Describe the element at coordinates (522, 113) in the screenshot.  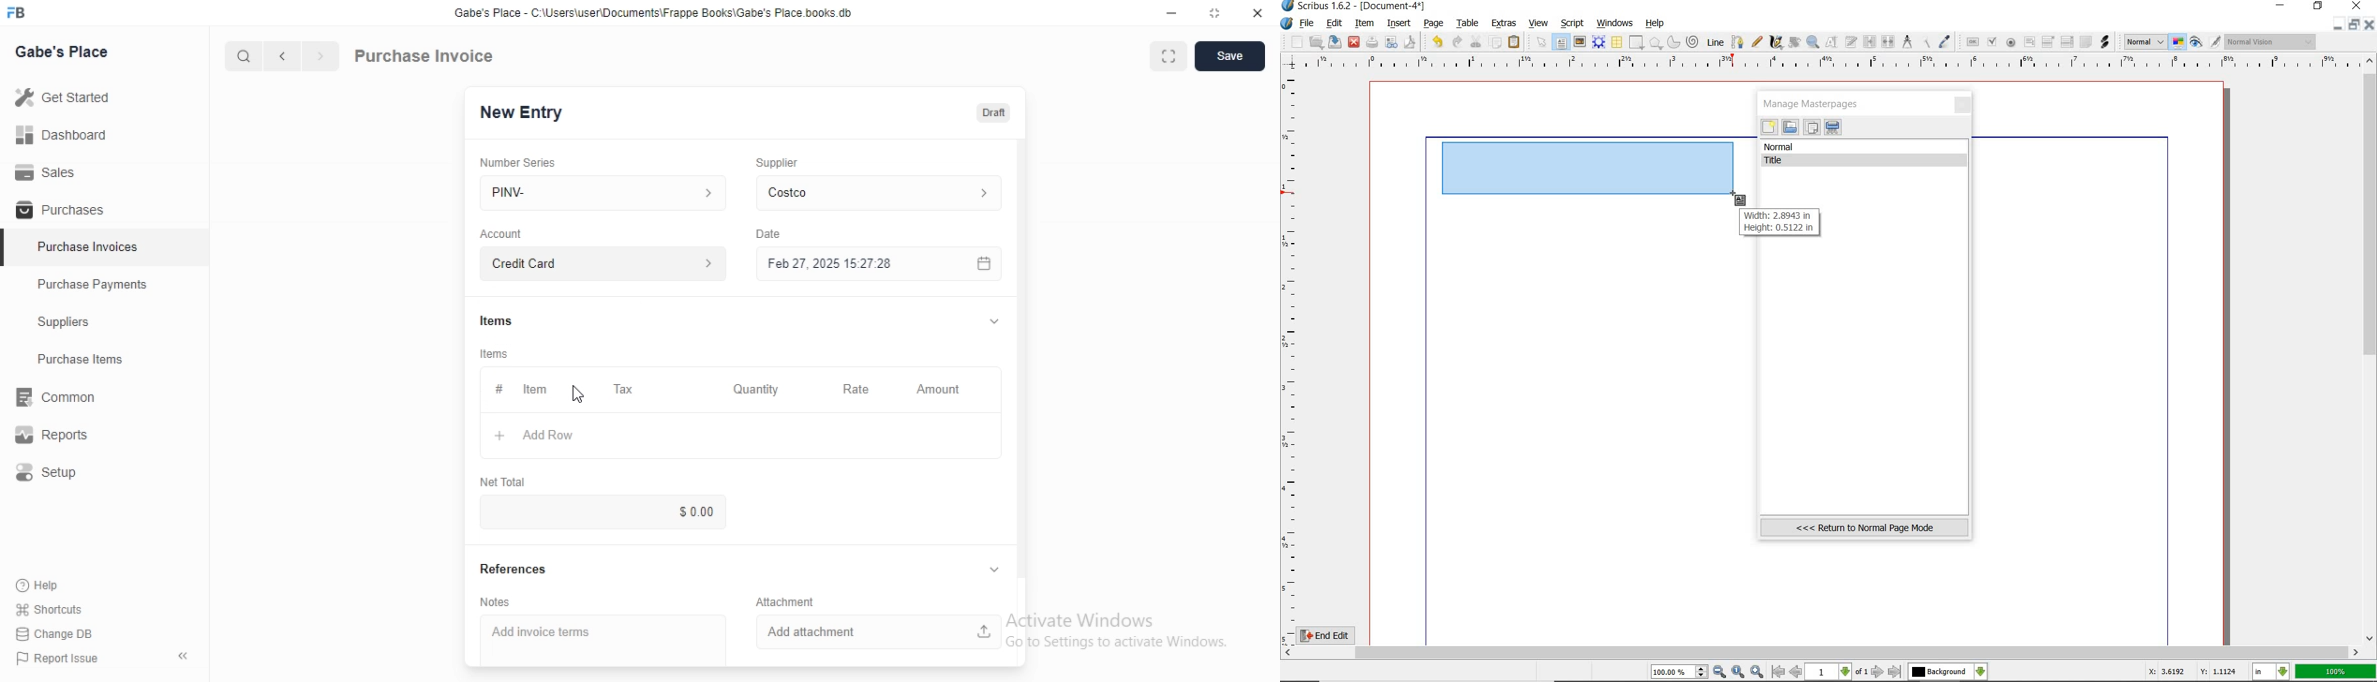
I see `New Entry` at that location.